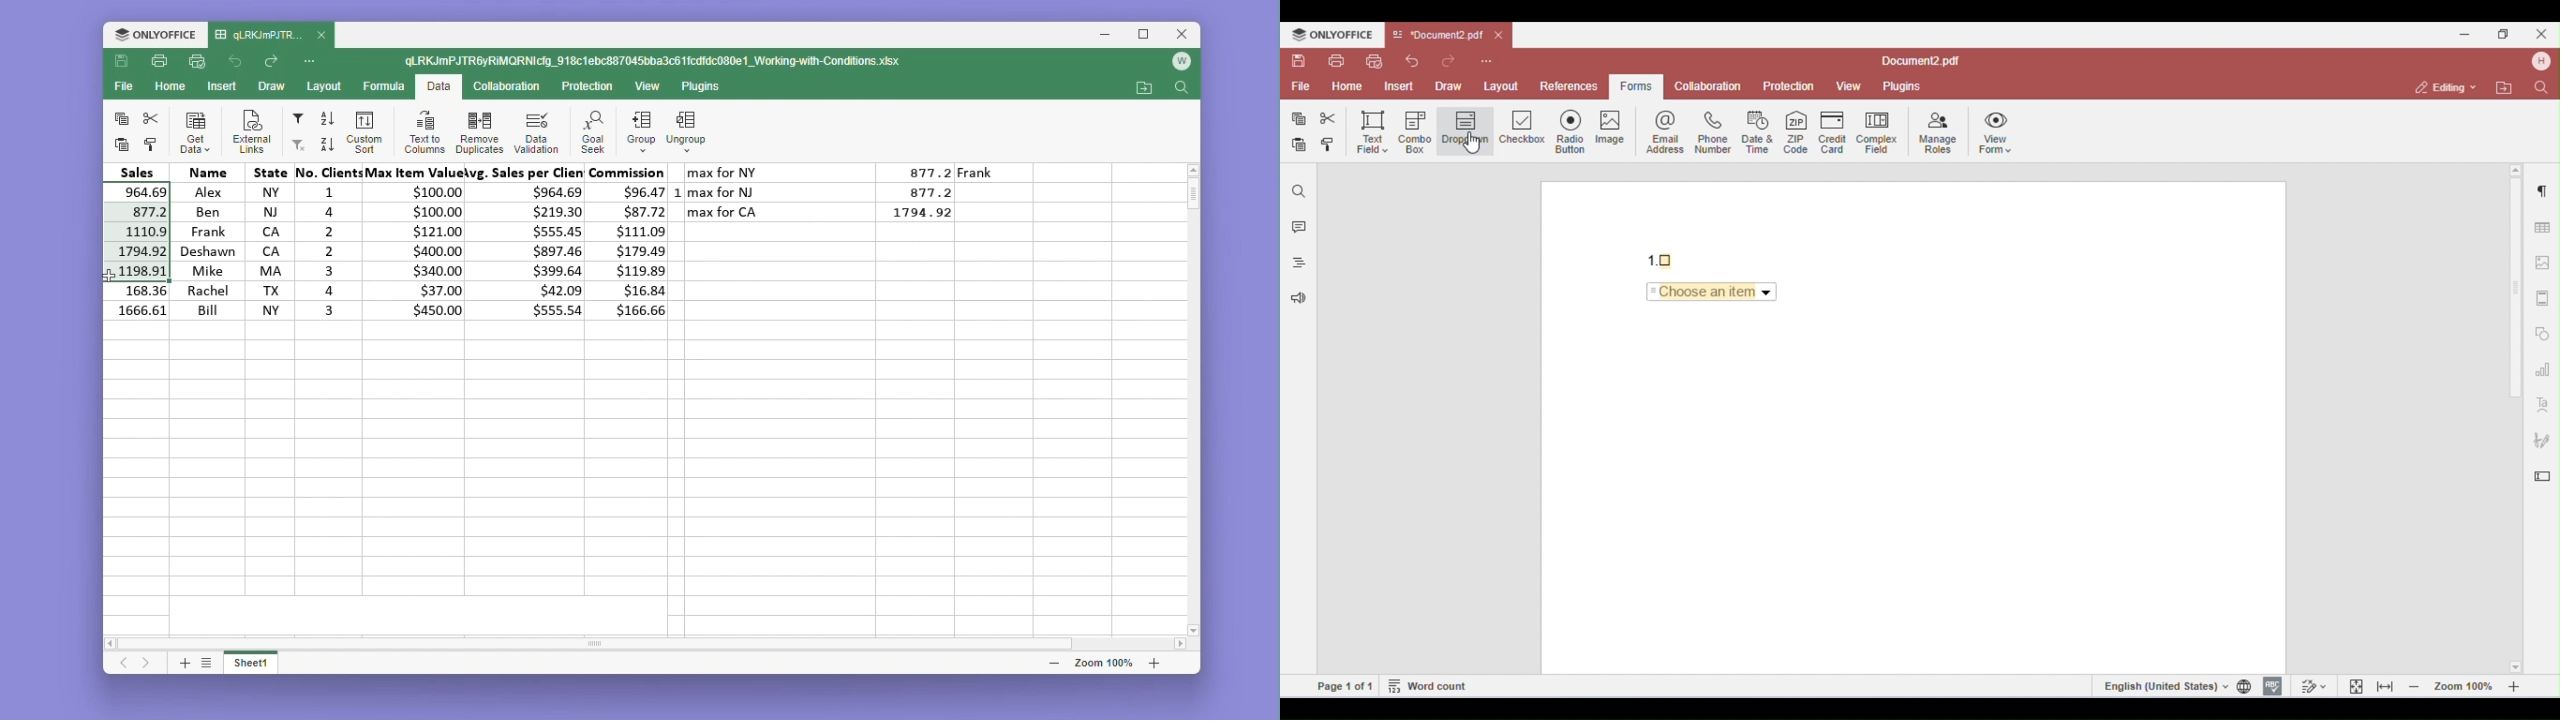 This screenshot has width=2576, height=728. I want to click on selected cells, so click(137, 232).